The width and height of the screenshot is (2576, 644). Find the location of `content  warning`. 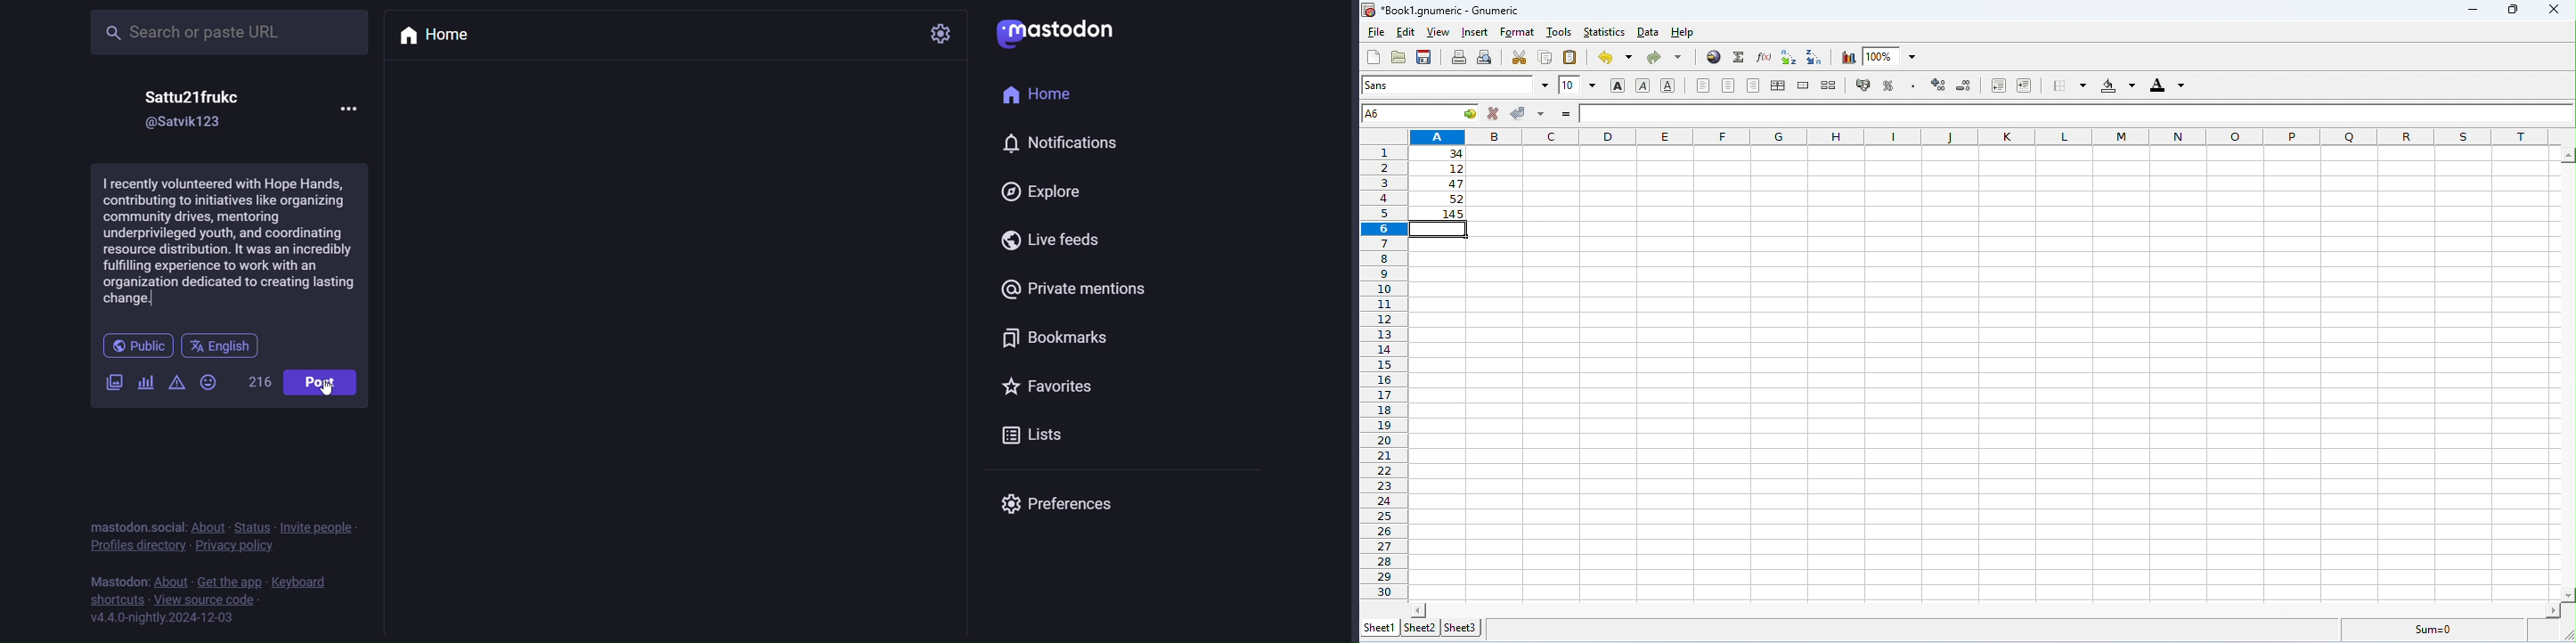

content  warning is located at coordinates (173, 385).